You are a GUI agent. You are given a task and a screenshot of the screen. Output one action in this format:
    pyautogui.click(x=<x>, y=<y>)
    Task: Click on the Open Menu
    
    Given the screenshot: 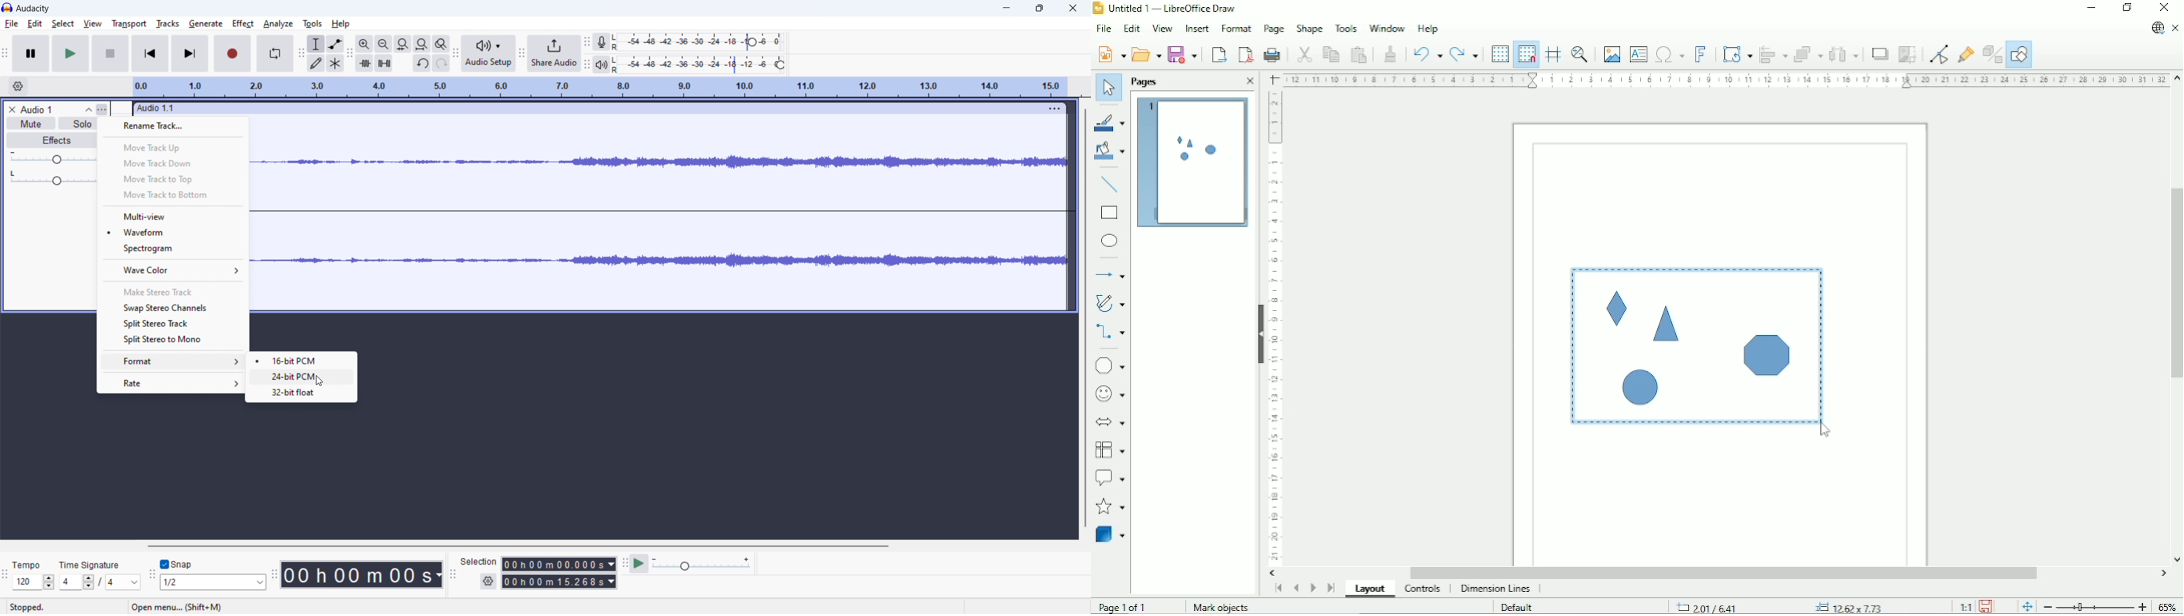 What is the action you would take?
    pyautogui.click(x=175, y=607)
    